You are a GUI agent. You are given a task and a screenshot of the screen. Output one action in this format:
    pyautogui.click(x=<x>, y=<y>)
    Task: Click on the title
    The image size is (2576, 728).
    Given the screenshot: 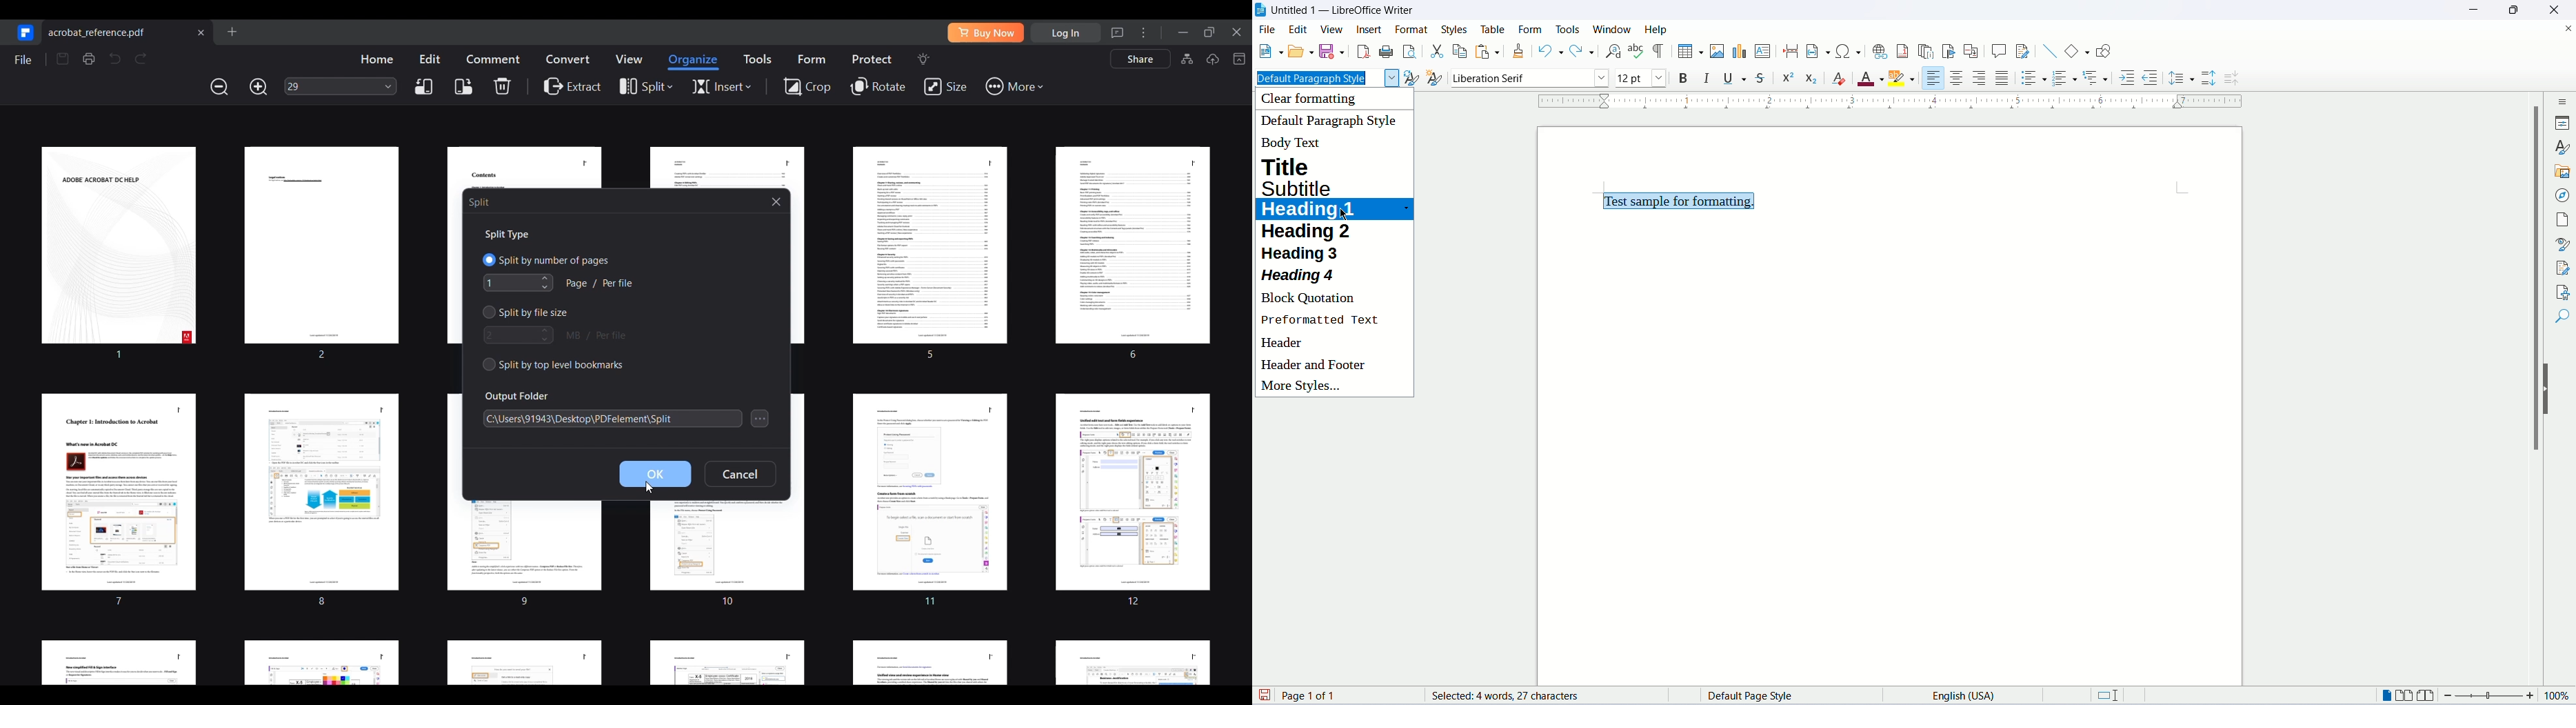 What is the action you would take?
    pyautogui.click(x=1295, y=165)
    